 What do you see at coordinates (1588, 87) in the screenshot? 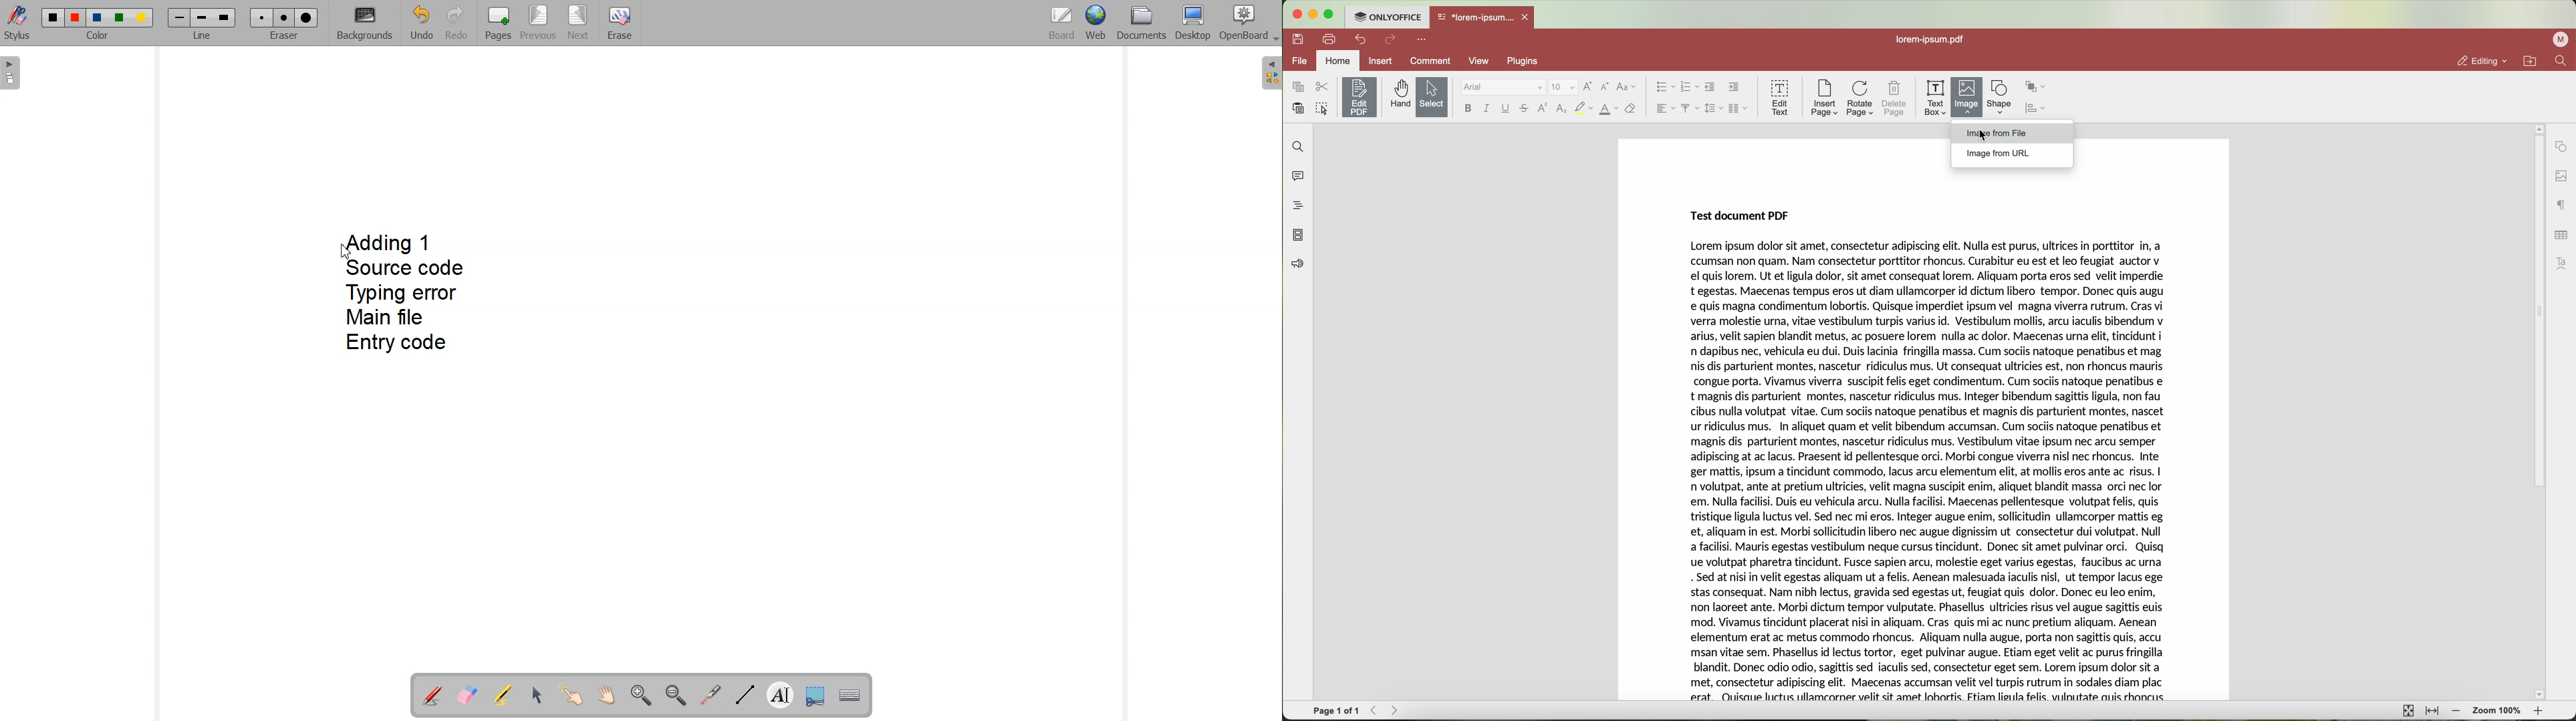
I see `increment font size` at bounding box center [1588, 87].